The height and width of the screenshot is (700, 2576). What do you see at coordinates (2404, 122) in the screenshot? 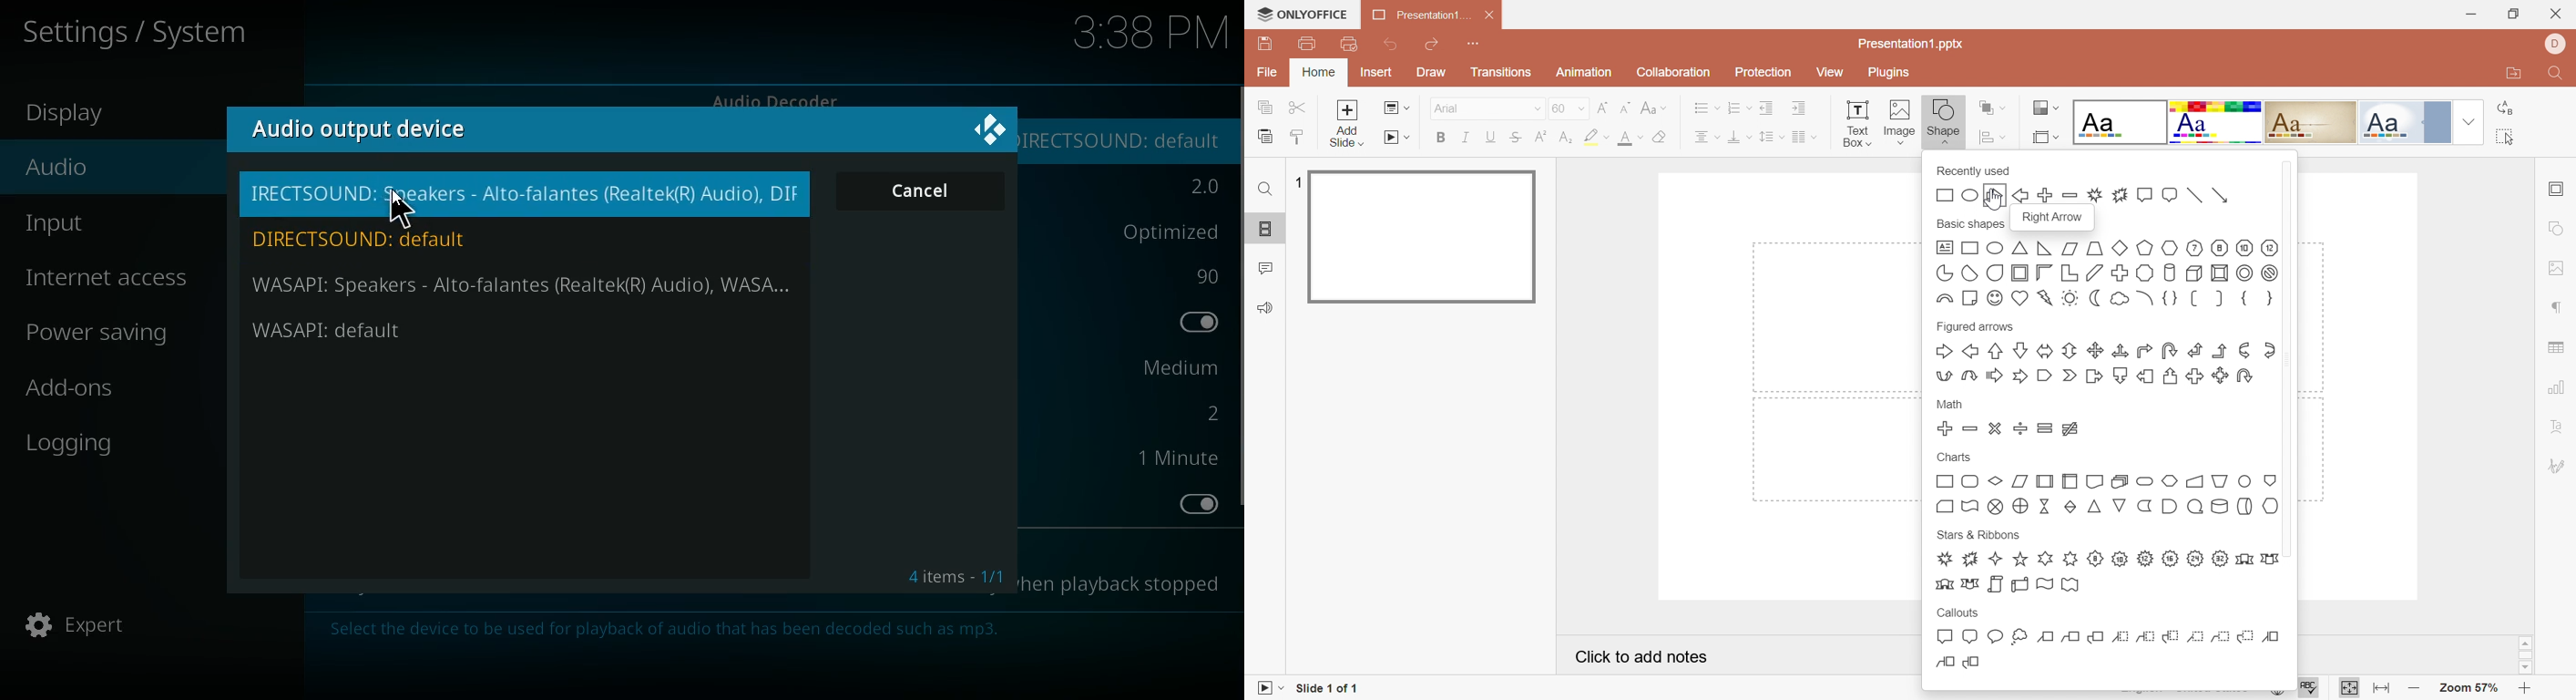
I see `Official` at bounding box center [2404, 122].